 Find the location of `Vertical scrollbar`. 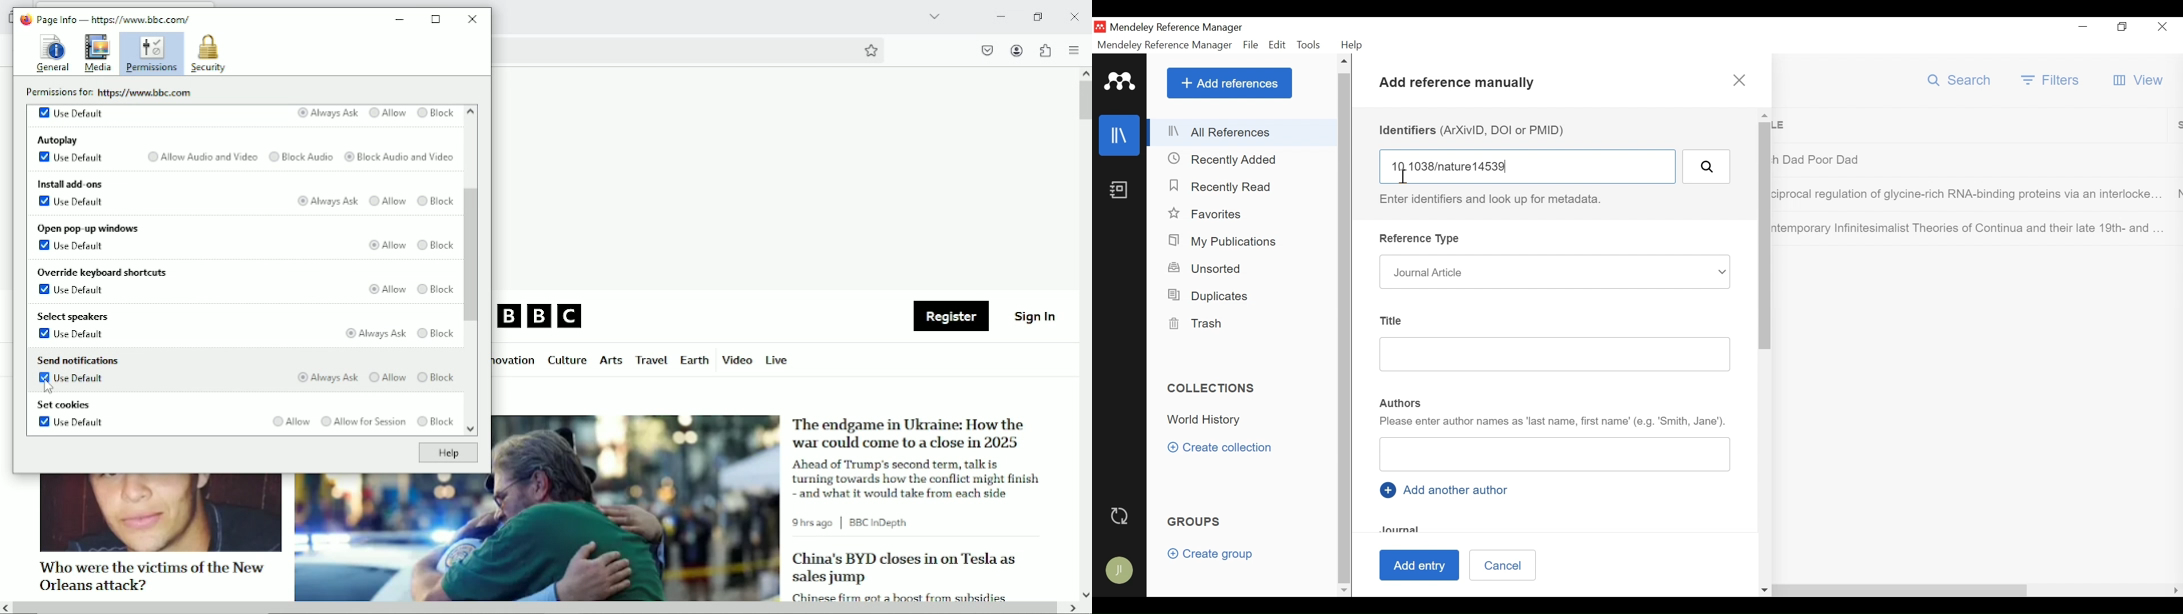

Vertical scrollbar is located at coordinates (1085, 101).